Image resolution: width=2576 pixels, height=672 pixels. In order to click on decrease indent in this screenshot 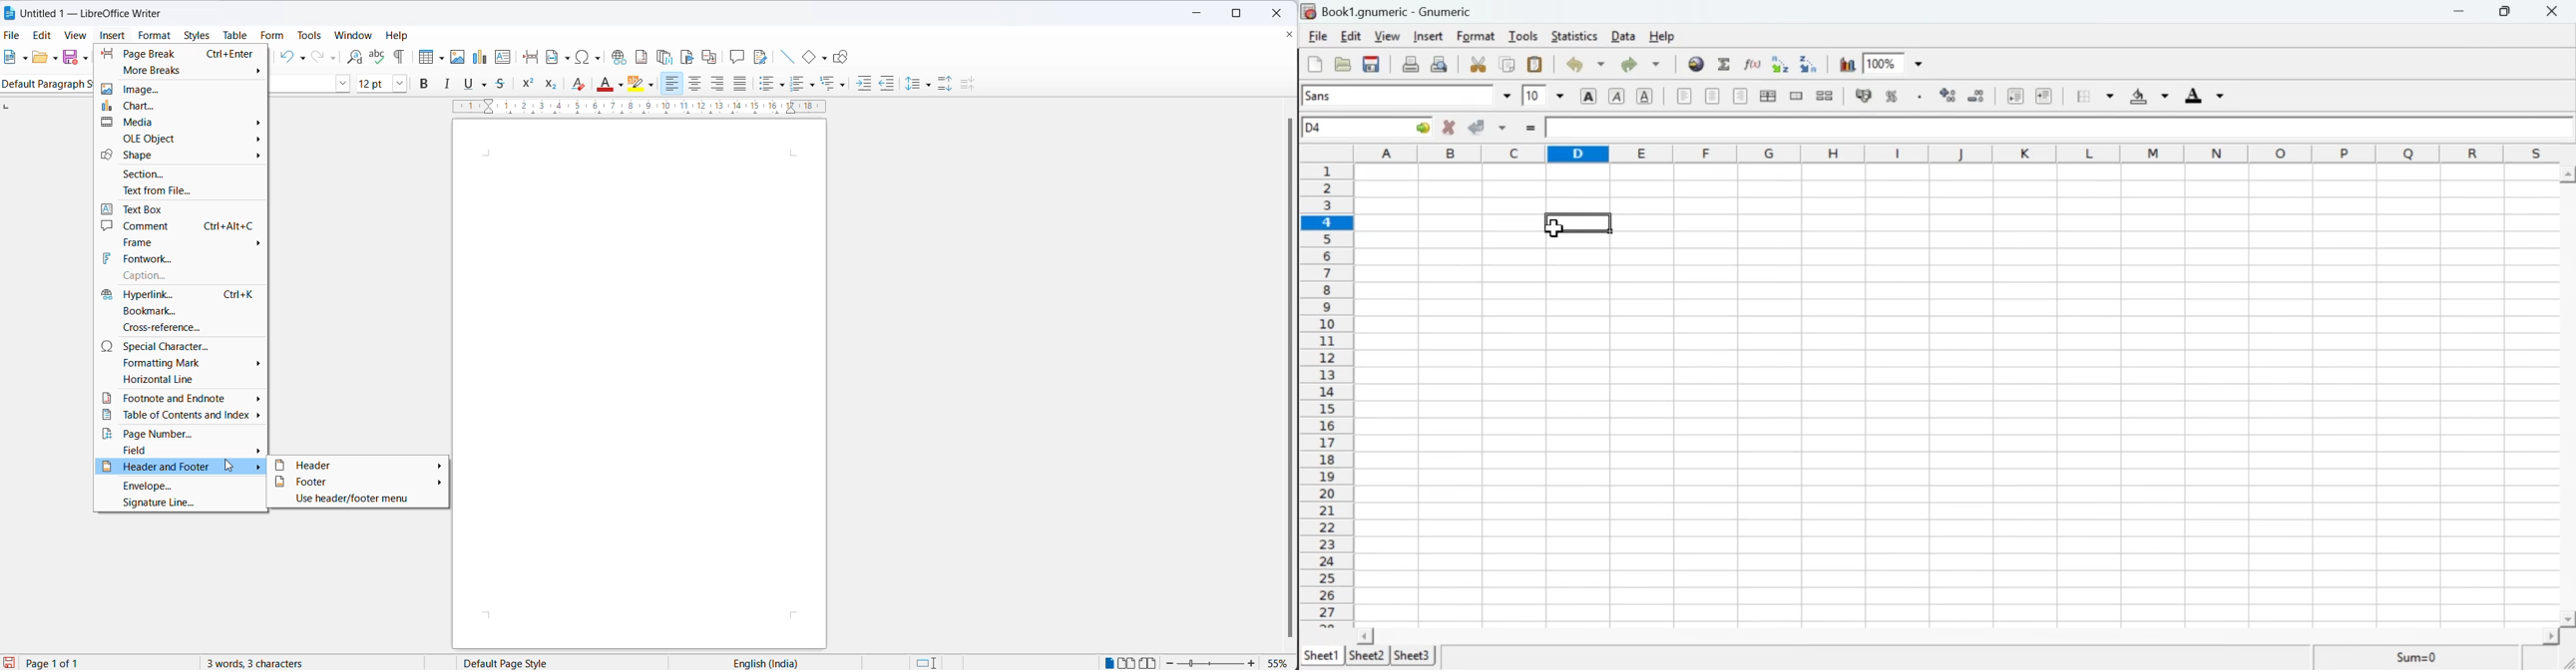, I will do `click(889, 84)`.